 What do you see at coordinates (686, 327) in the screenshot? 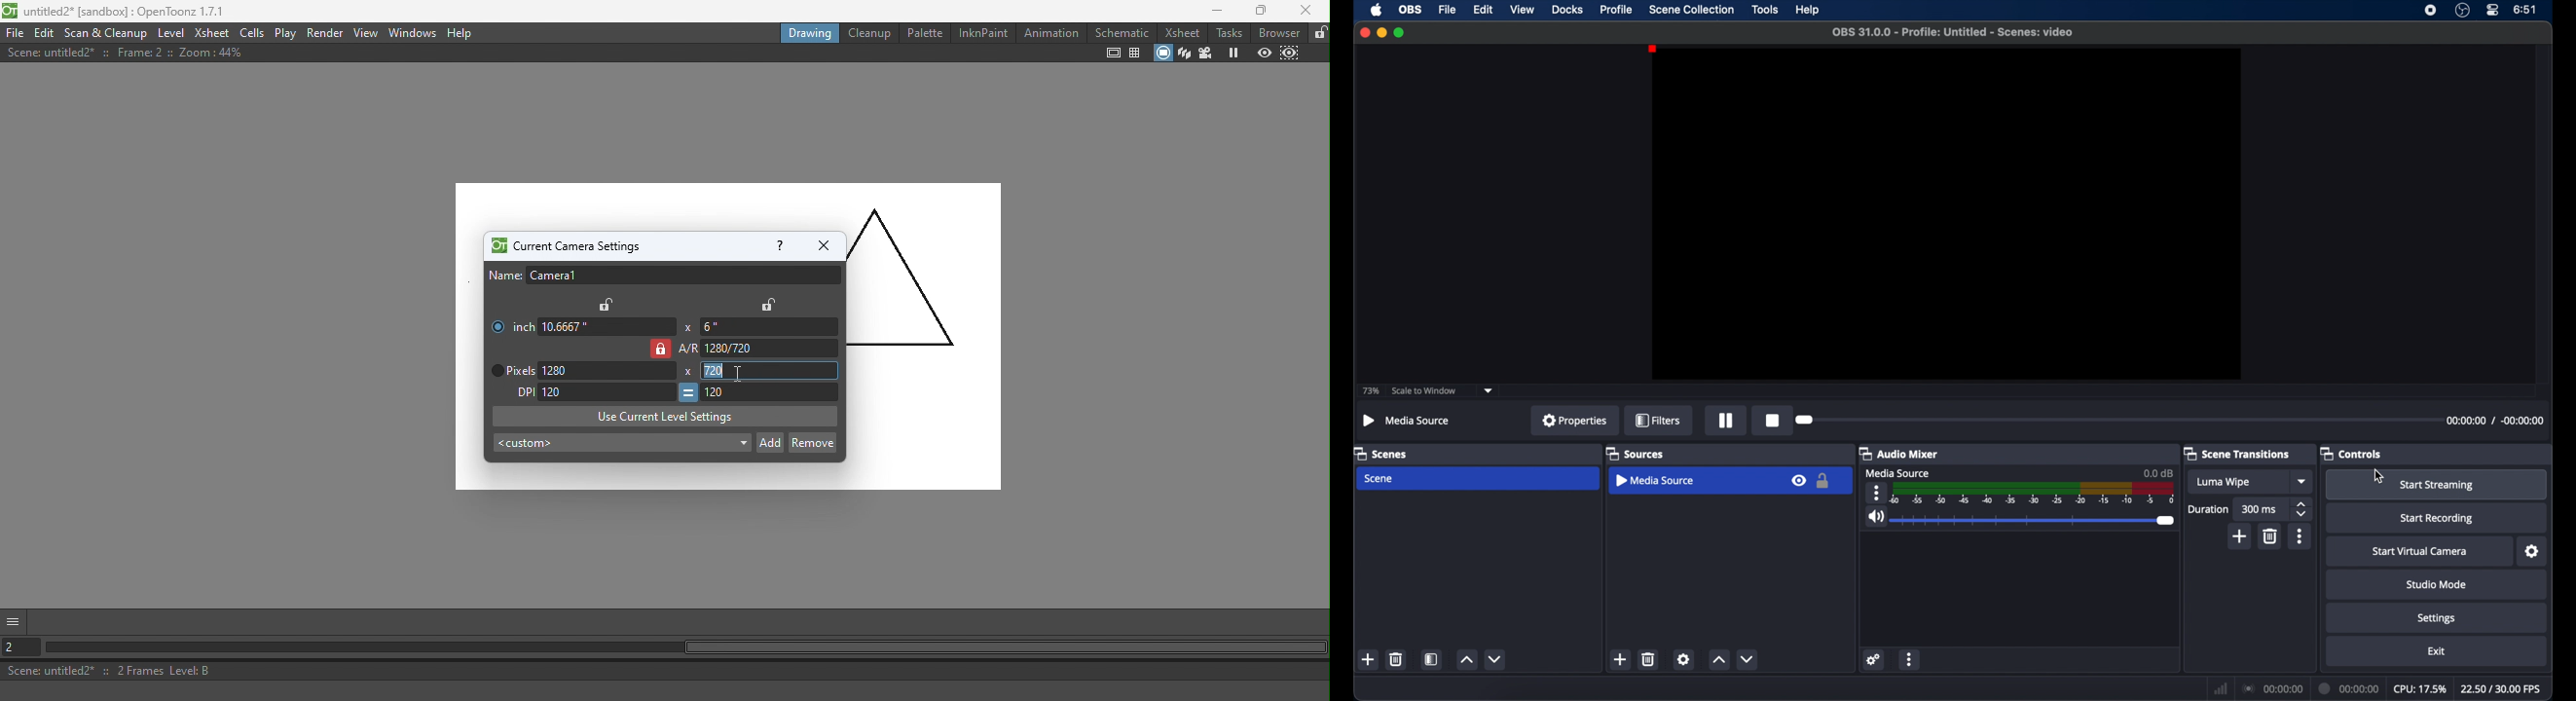
I see `X` at bounding box center [686, 327].